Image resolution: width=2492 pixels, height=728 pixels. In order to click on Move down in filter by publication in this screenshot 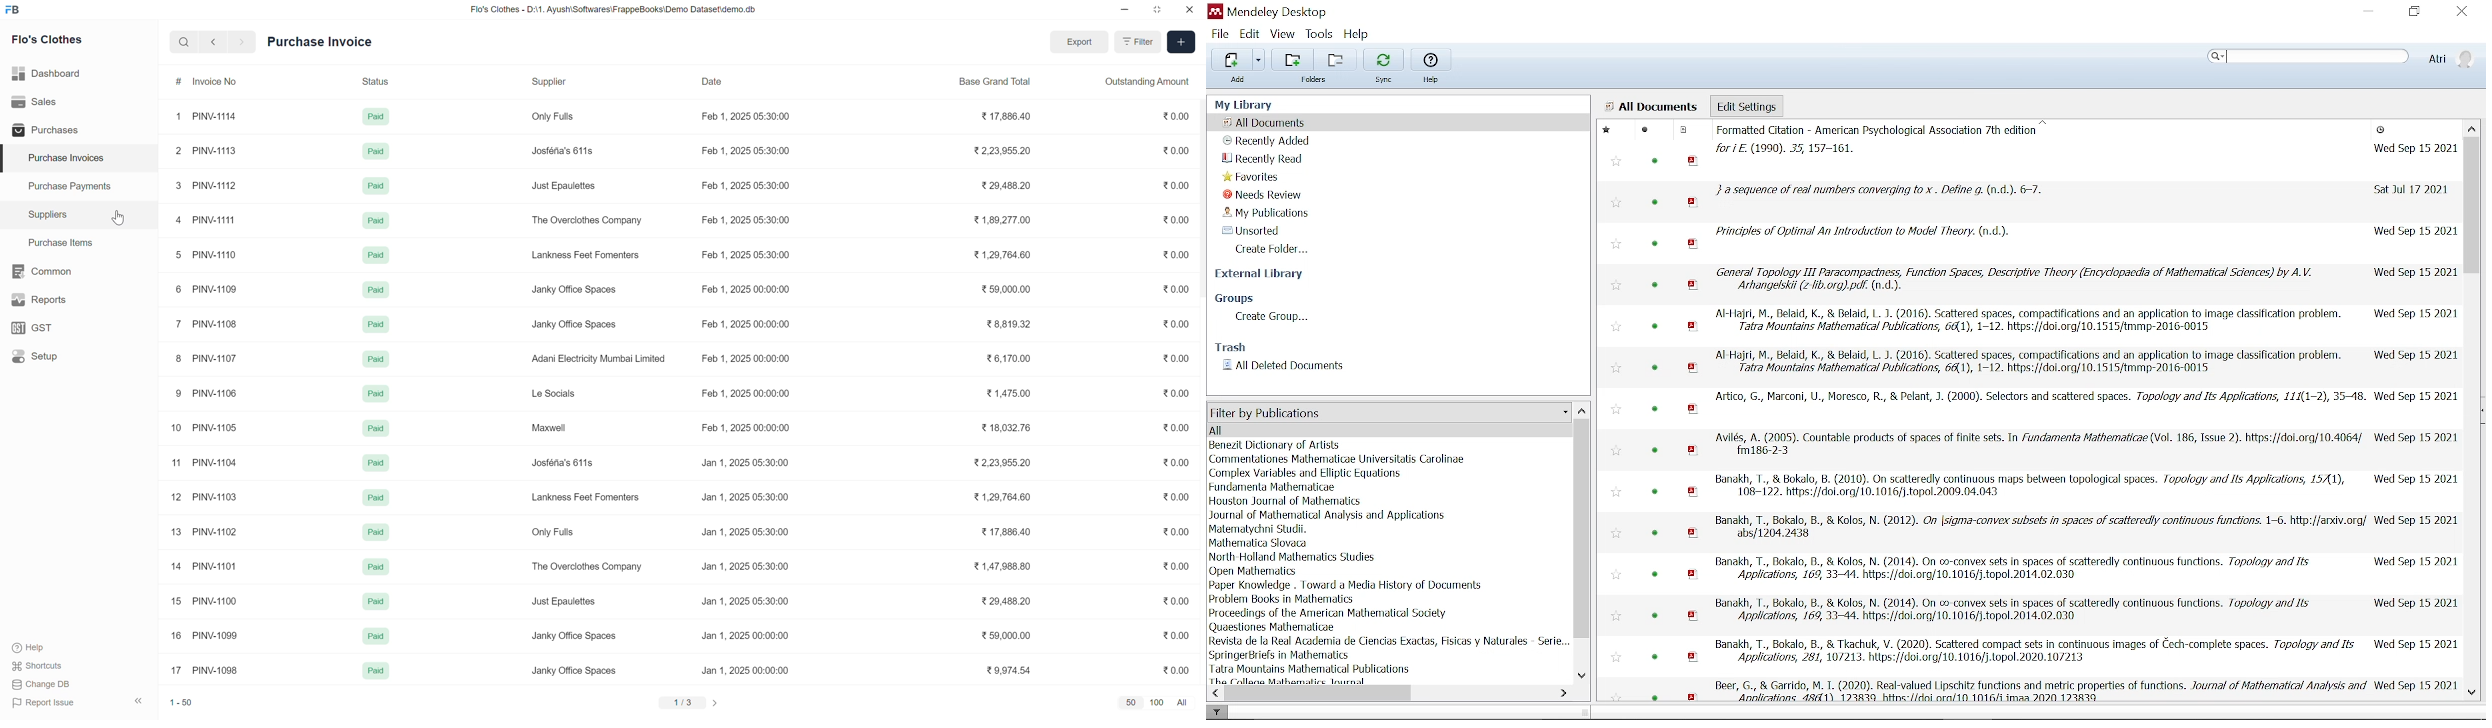, I will do `click(1582, 677)`.